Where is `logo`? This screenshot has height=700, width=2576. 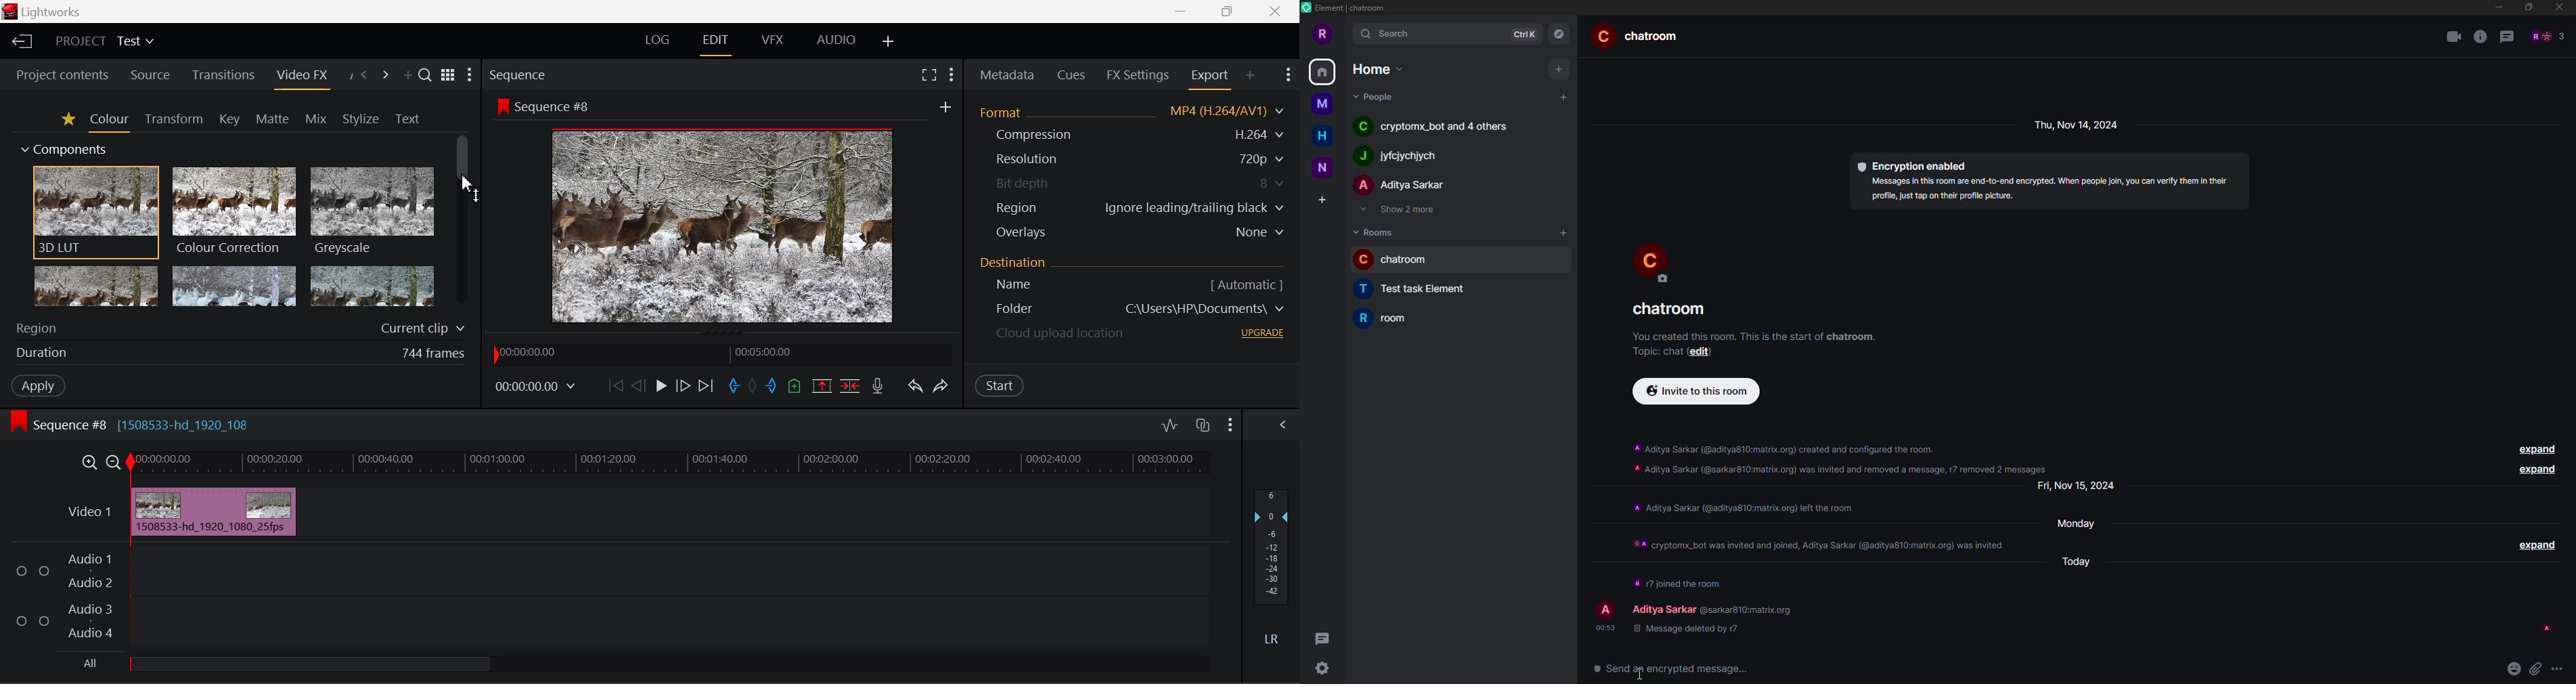
logo is located at coordinates (9, 12).